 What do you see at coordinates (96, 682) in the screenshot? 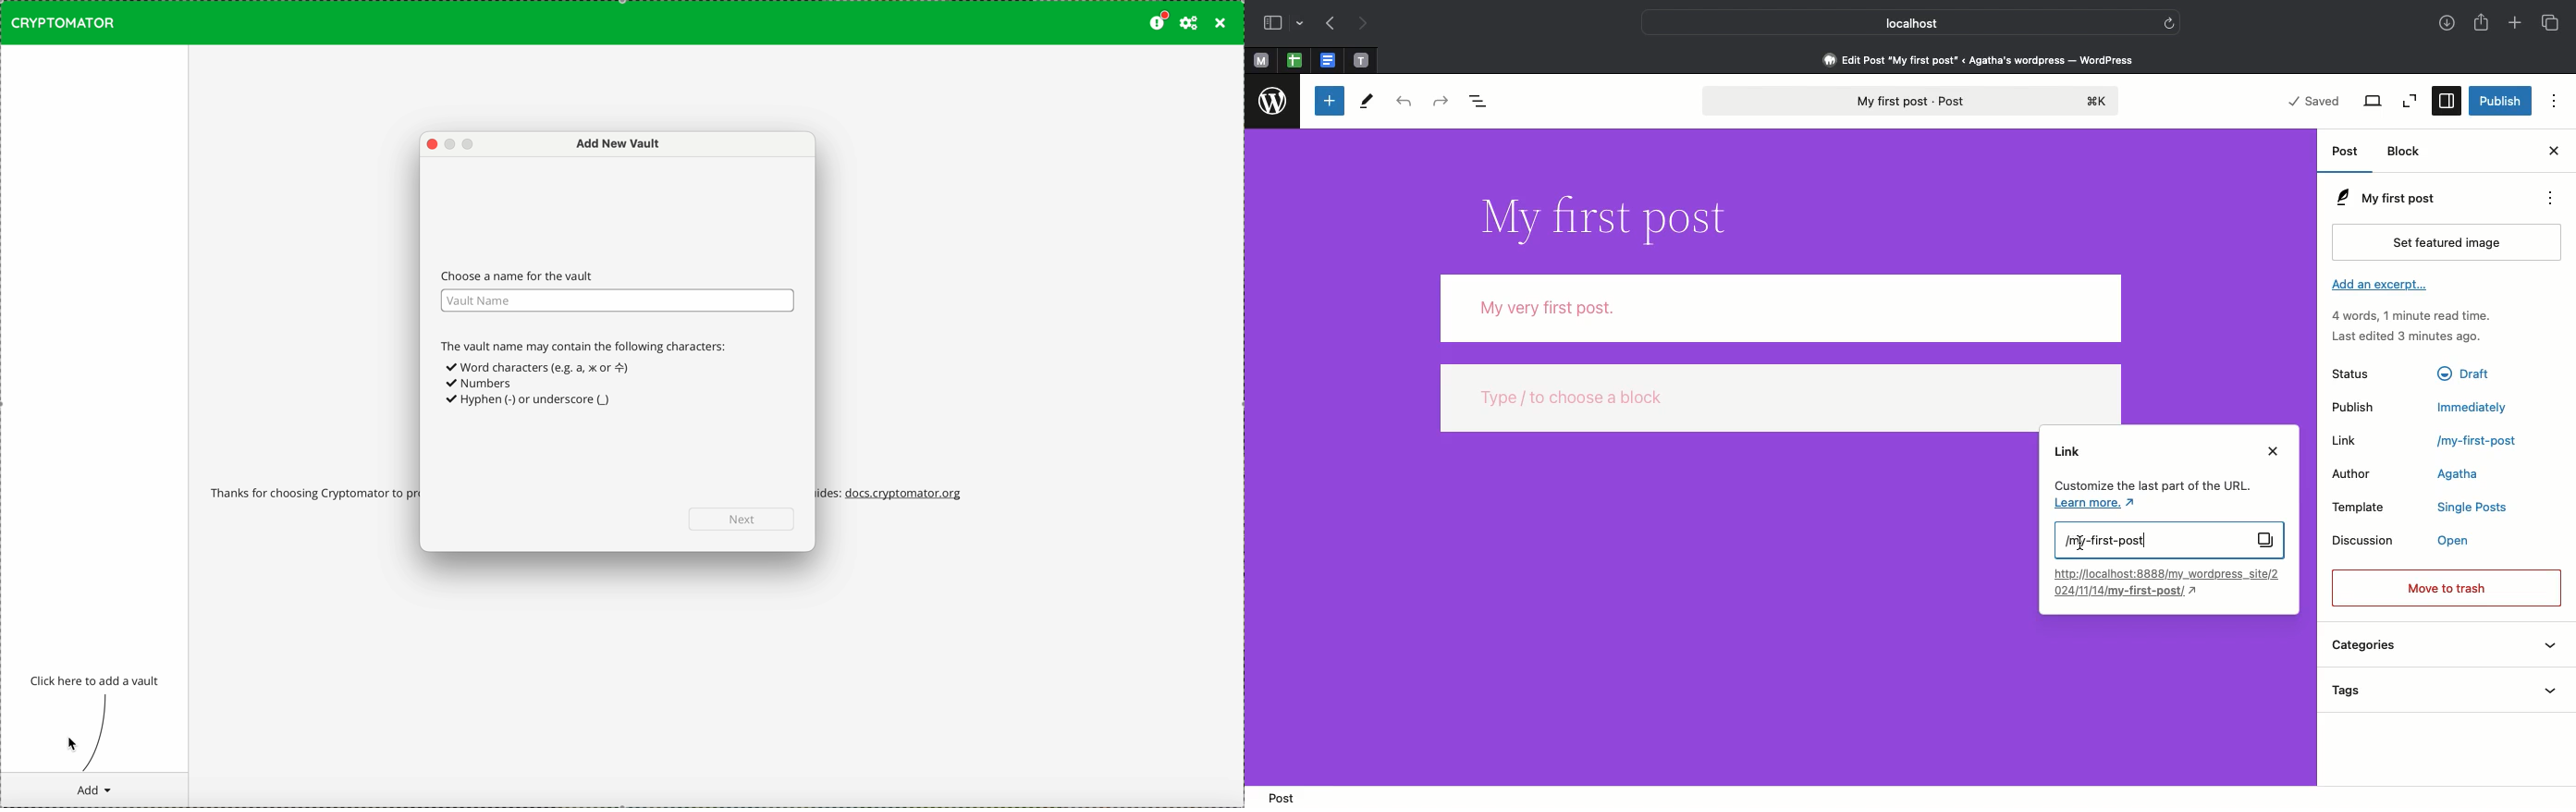
I see `click to add a vault` at bounding box center [96, 682].